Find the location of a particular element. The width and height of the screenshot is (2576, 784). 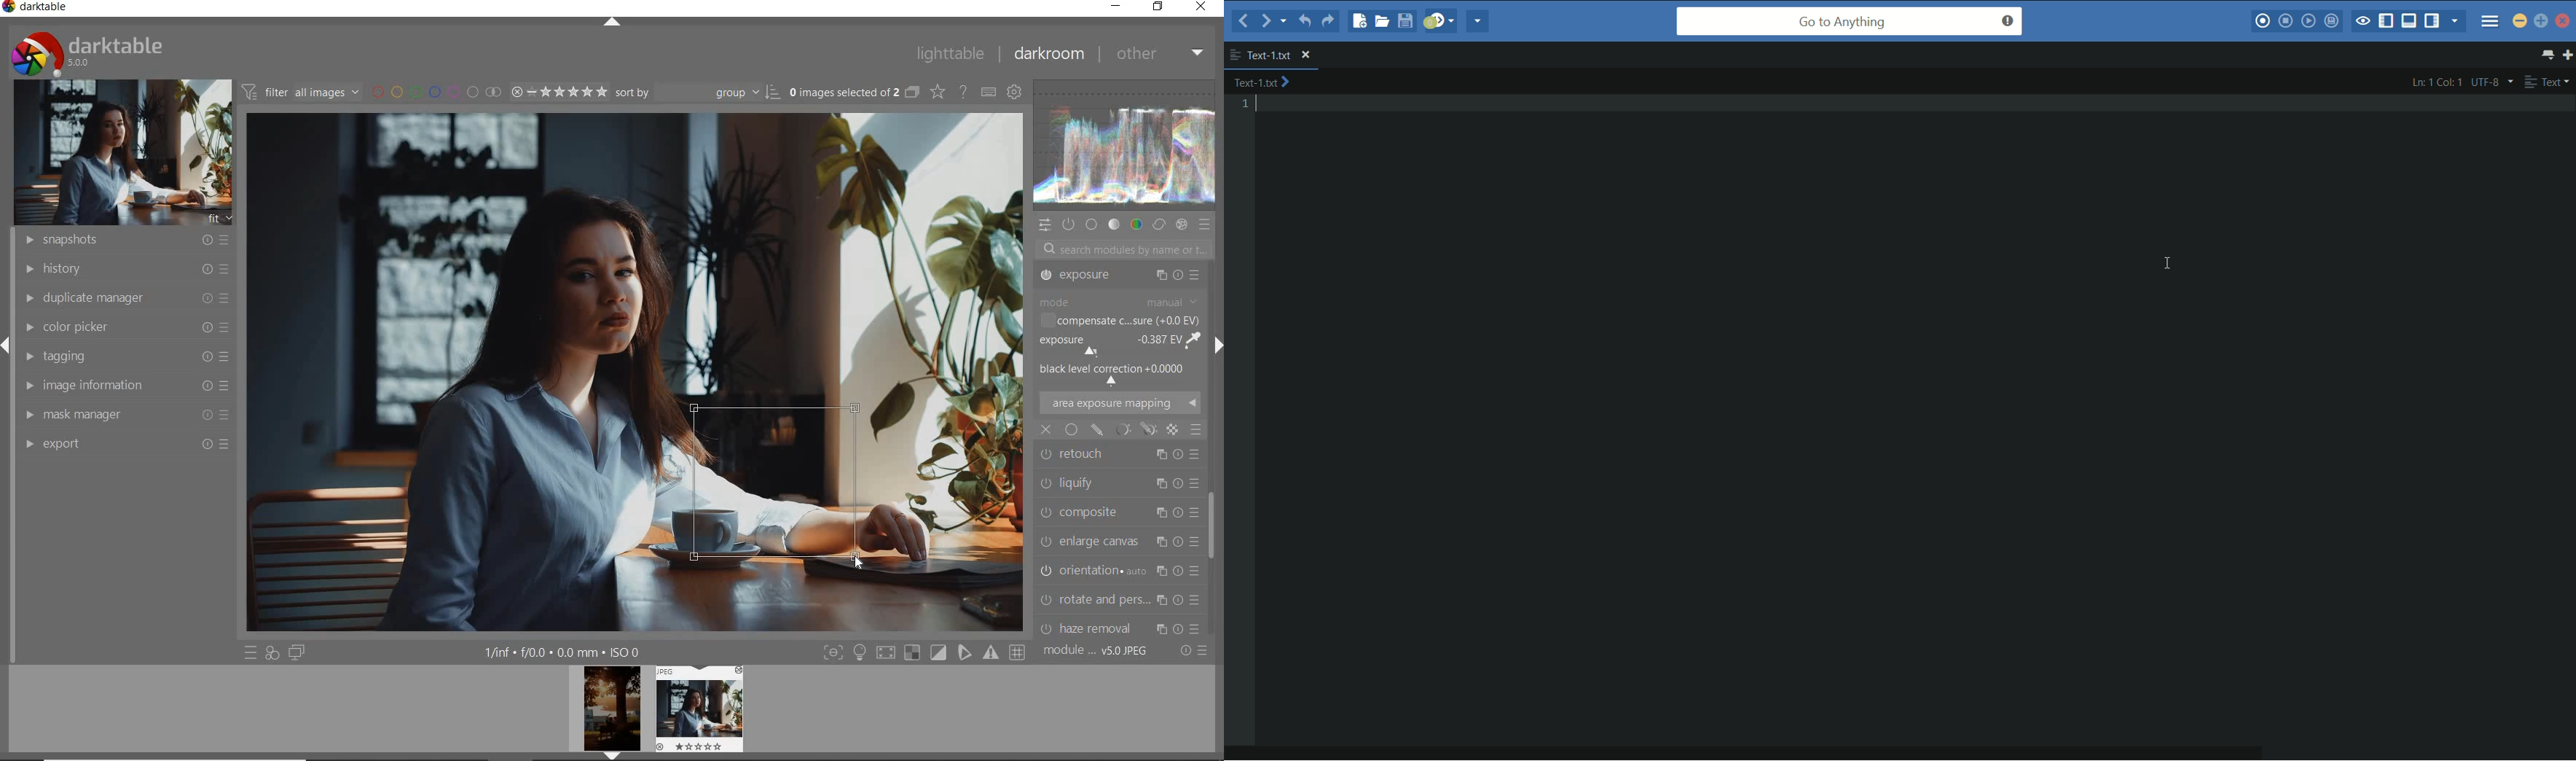

FILTER IMAGE is located at coordinates (297, 92).